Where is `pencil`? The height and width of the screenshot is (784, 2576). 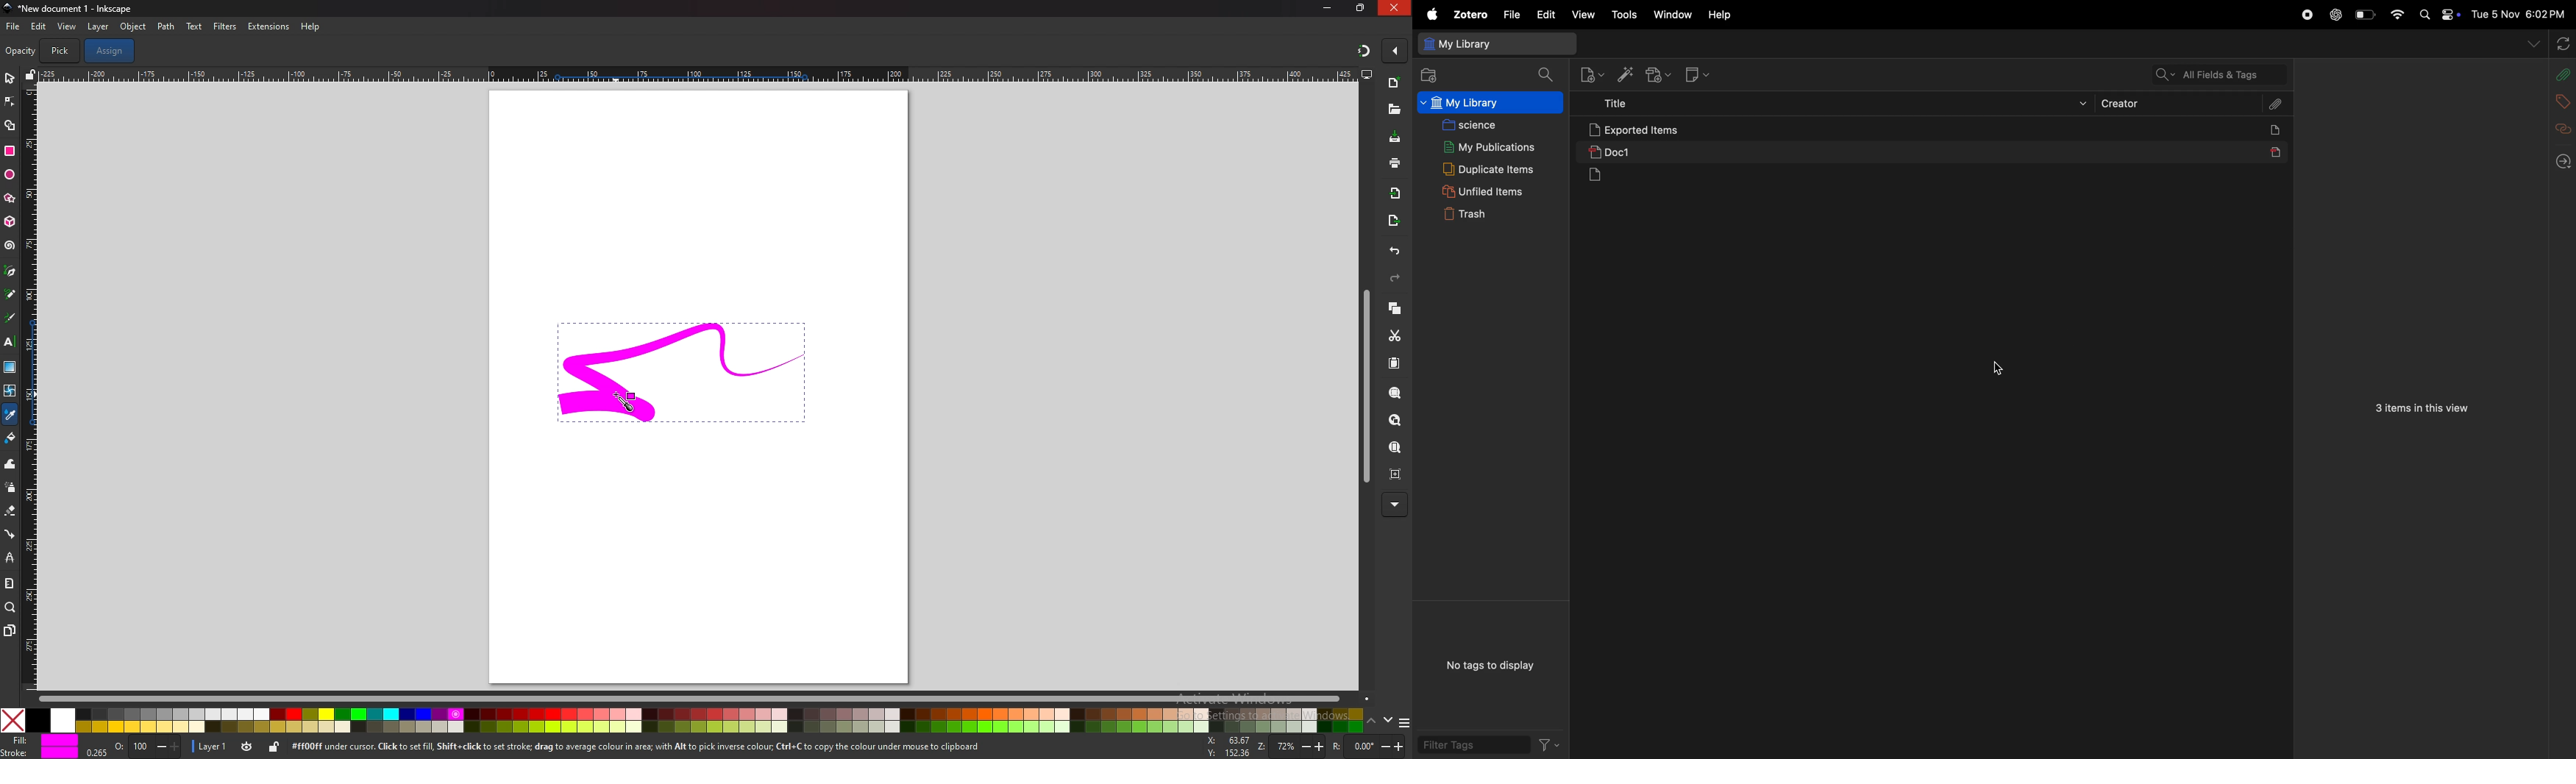 pencil is located at coordinates (10, 293).